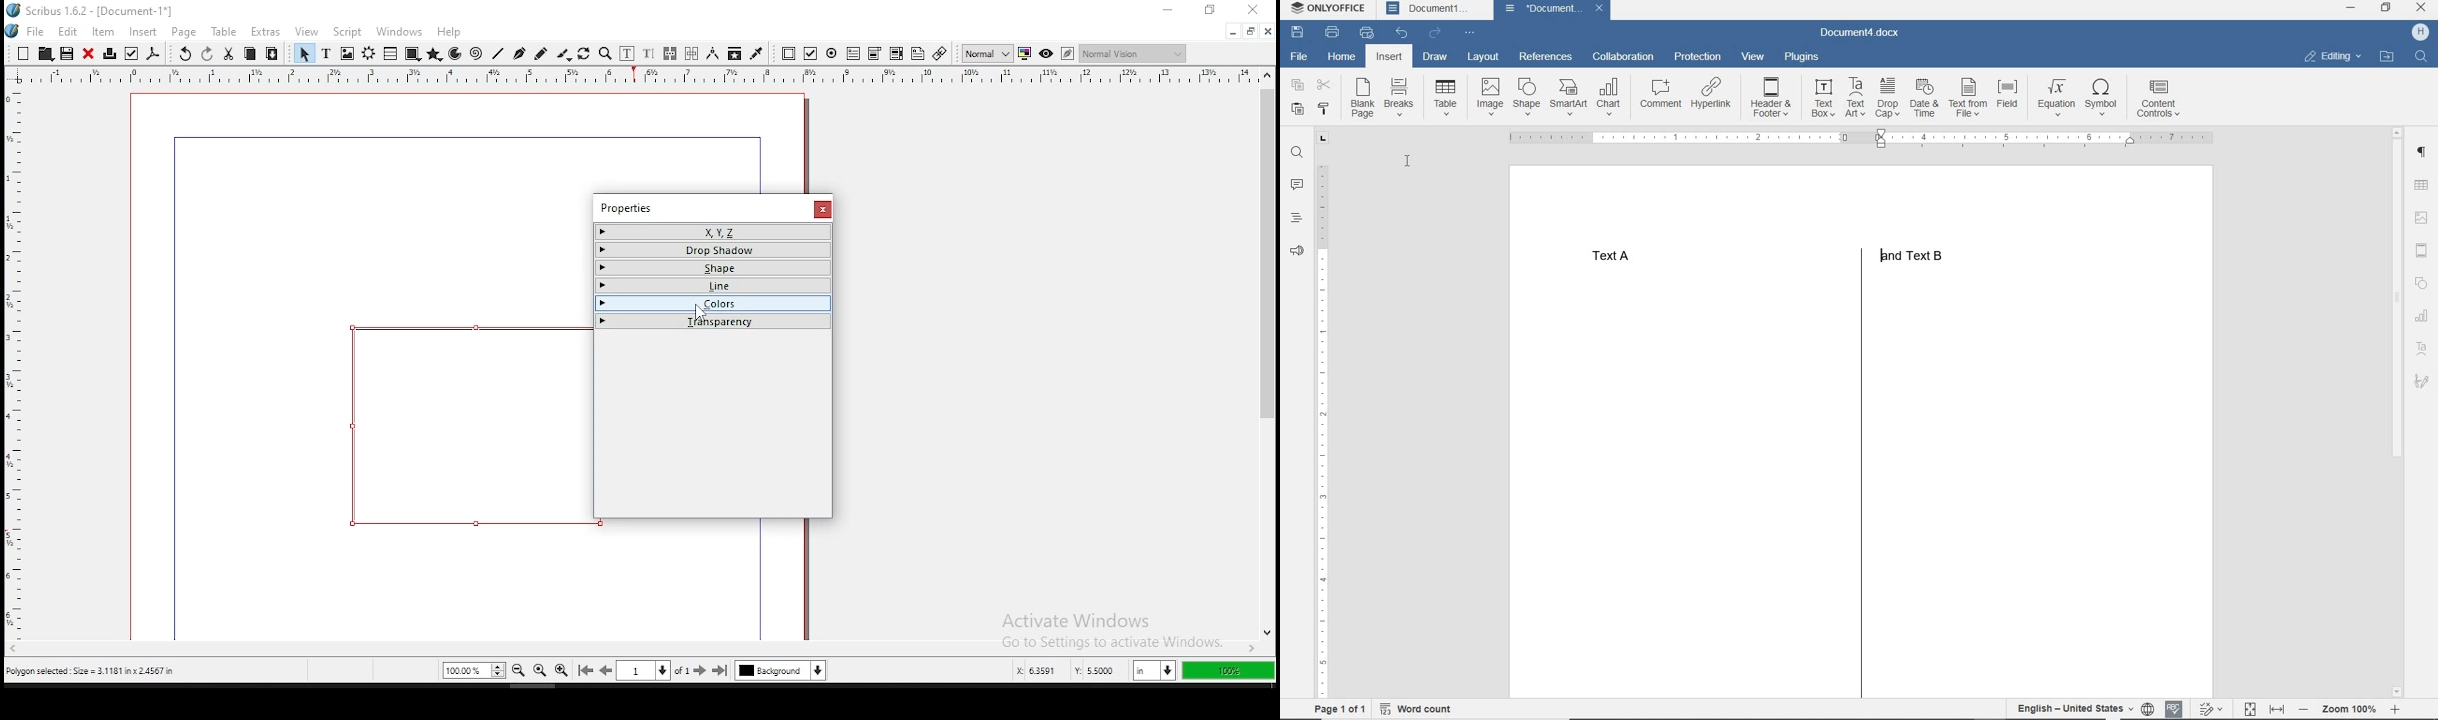 Image resolution: width=2464 pixels, height=728 pixels. I want to click on zoom 100%, so click(474, 670).